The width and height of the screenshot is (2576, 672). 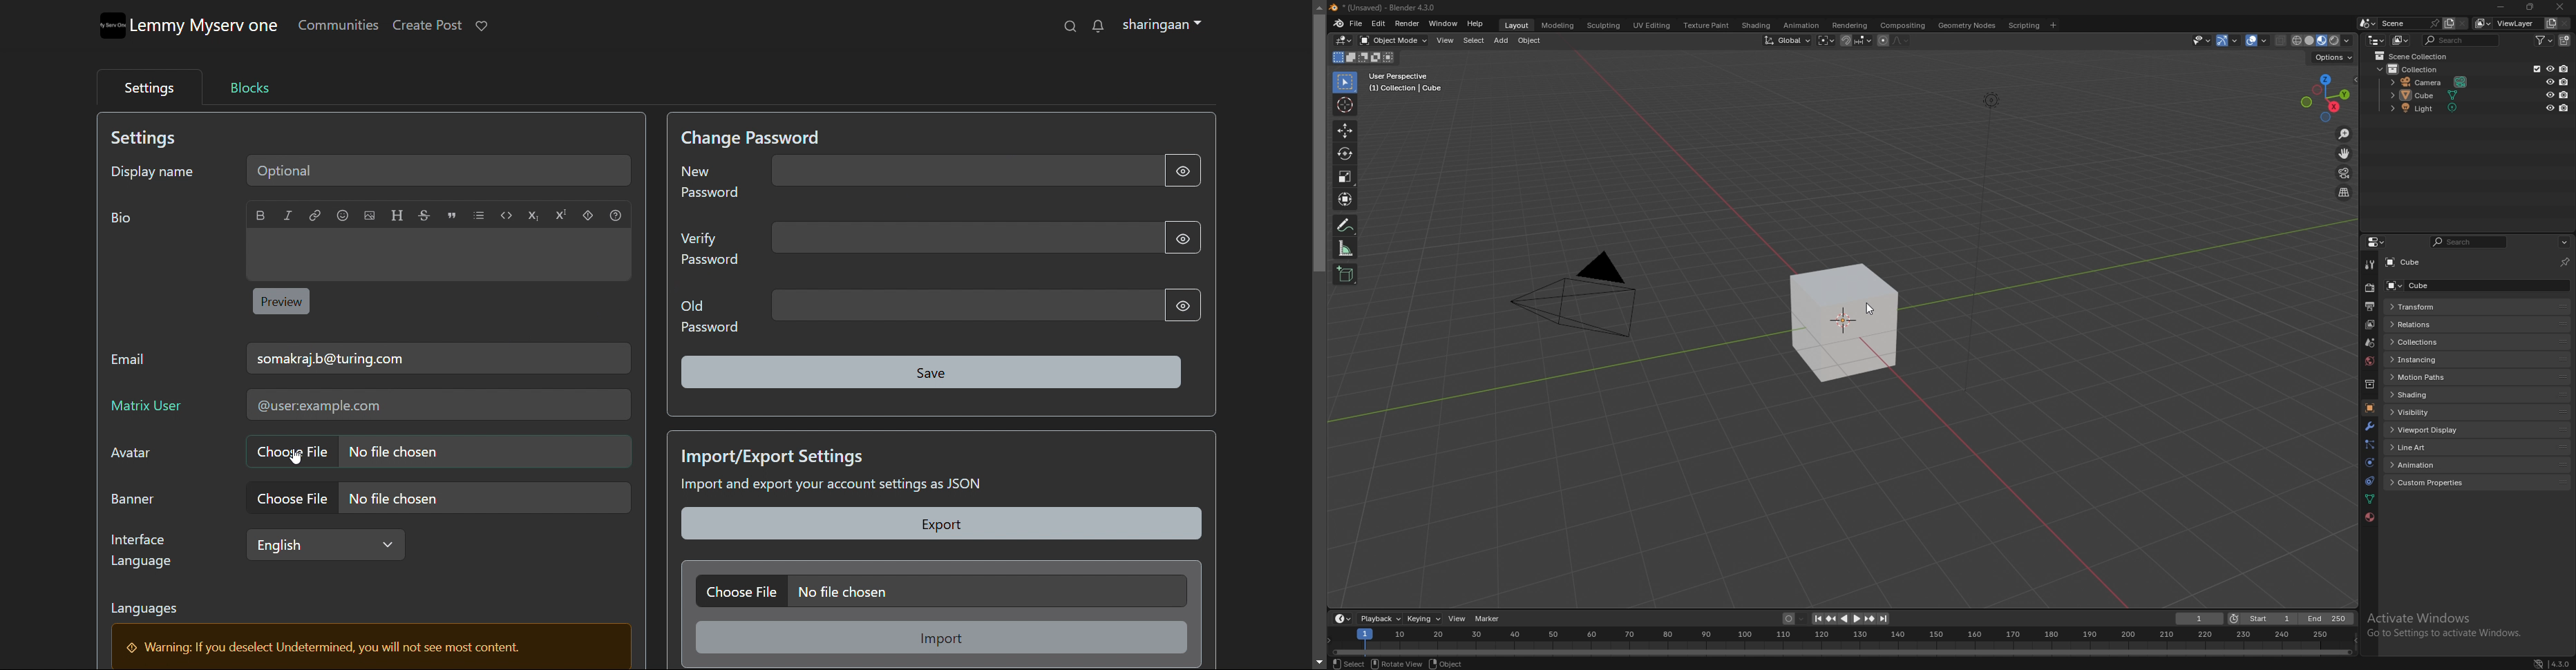 I want to click on shading, so click(x=2430, y=395).